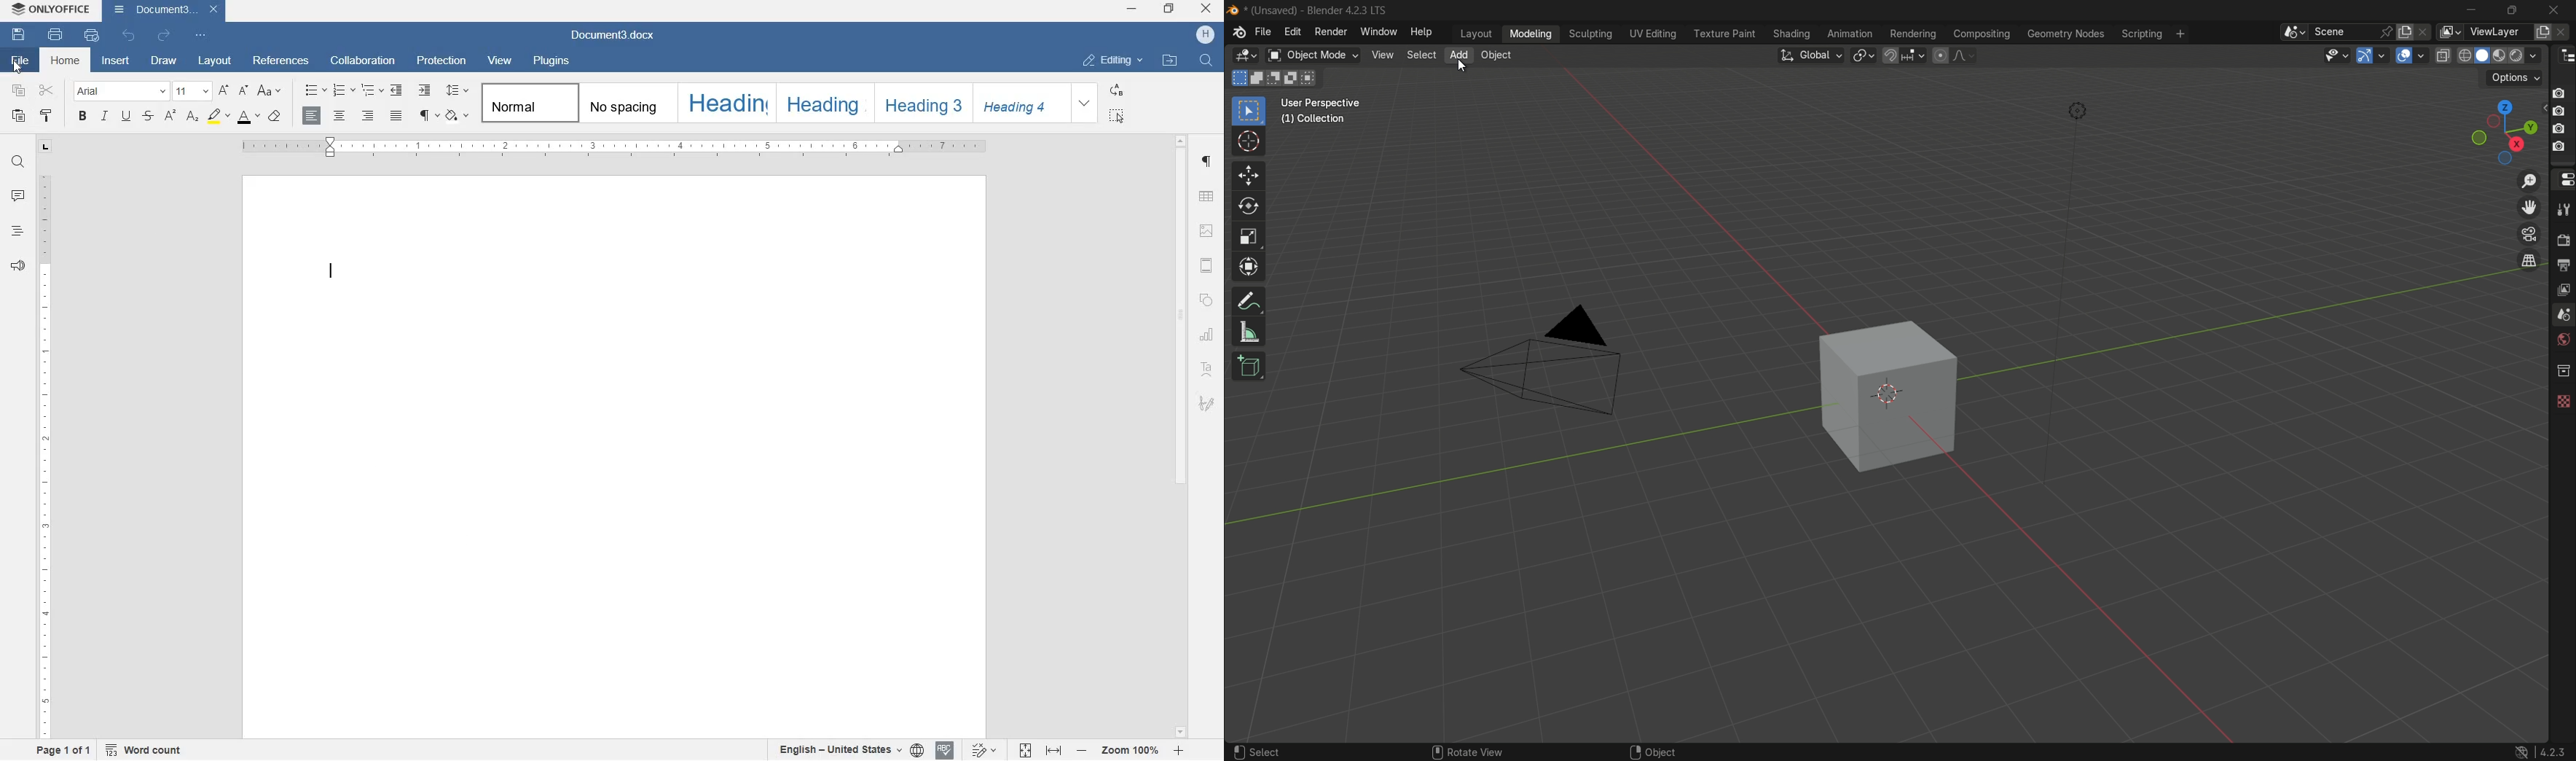  What do you see at coordinates (1327, 111) in the screenshot?
I see `User Perspective (1) Collection` at bounding box center [1327, 111].